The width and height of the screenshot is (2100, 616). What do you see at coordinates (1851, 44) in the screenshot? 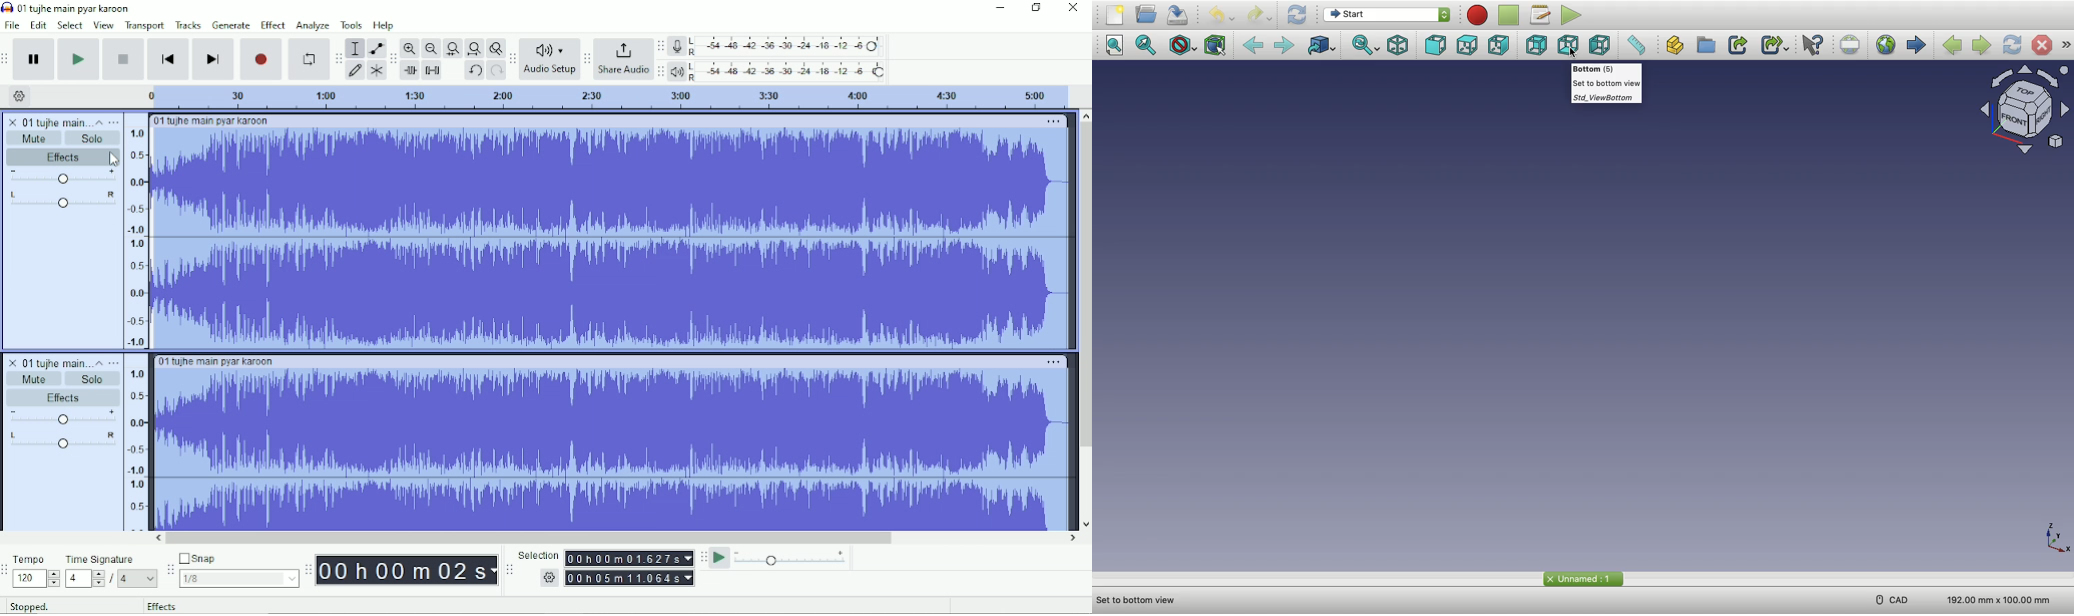
I see `Set URL` at bounding box center [1851, 44].